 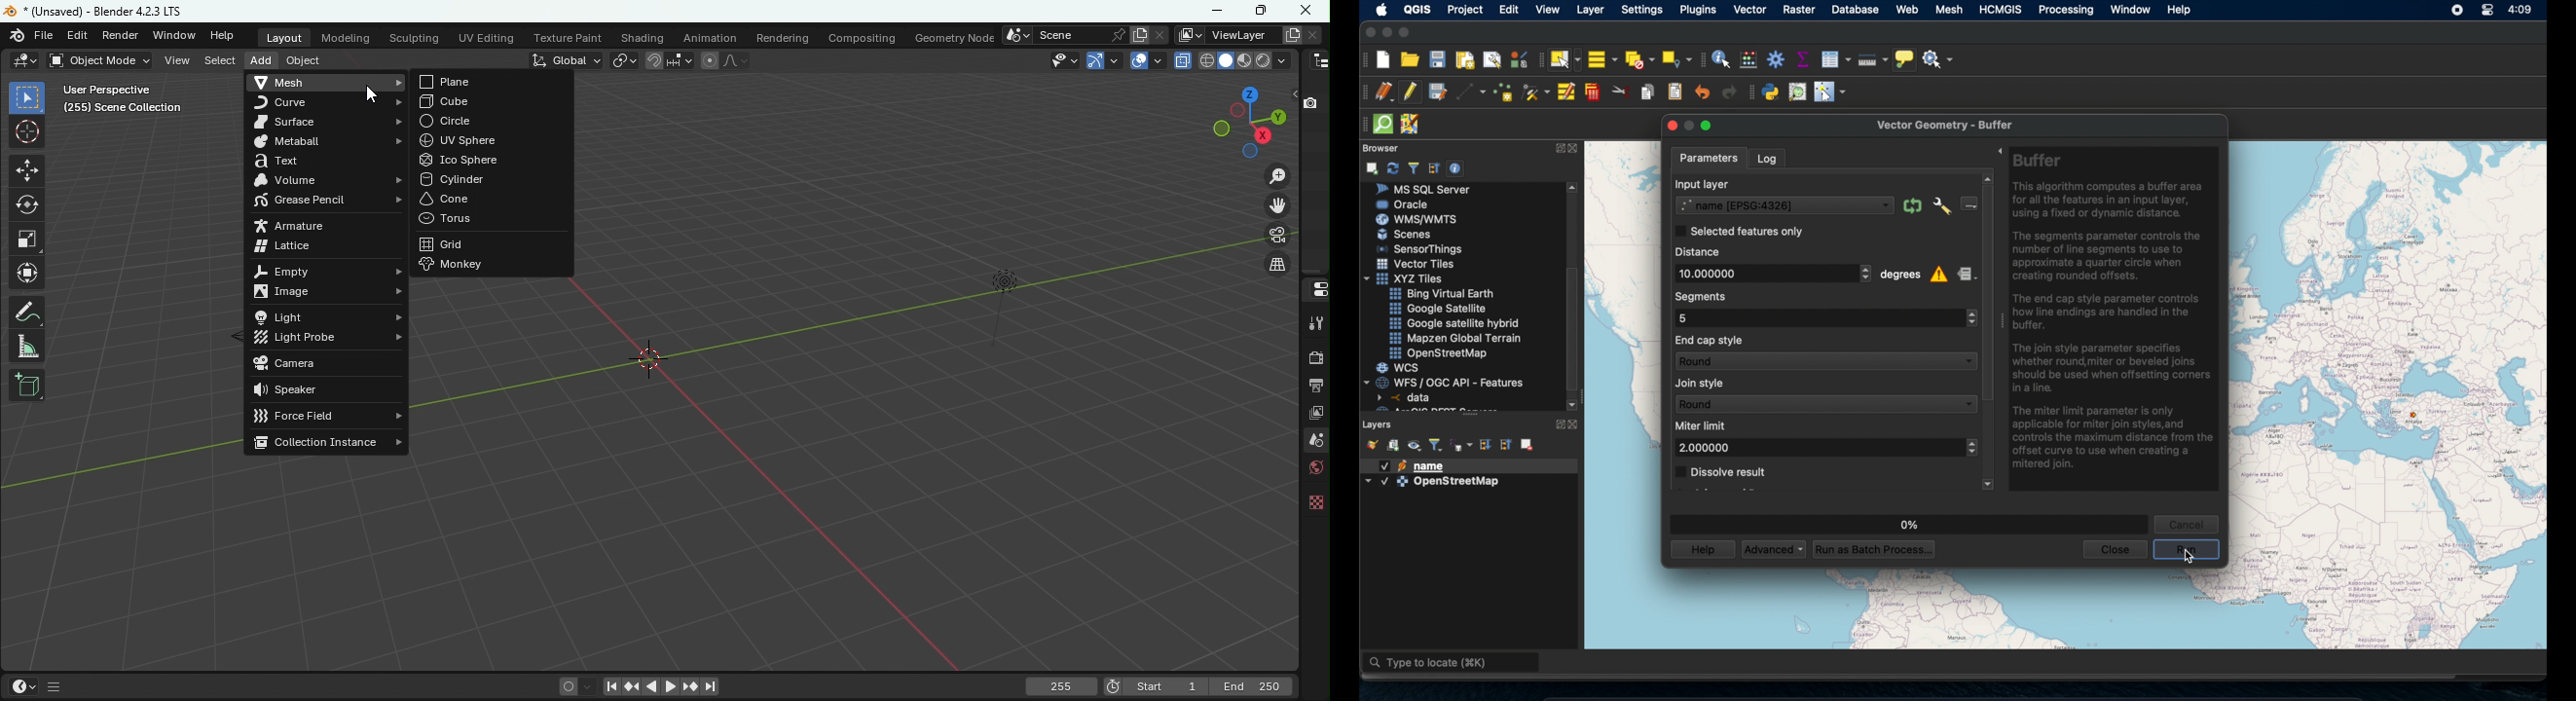 I want to click on Selectability and visibility, so click(x=1062, y=60).